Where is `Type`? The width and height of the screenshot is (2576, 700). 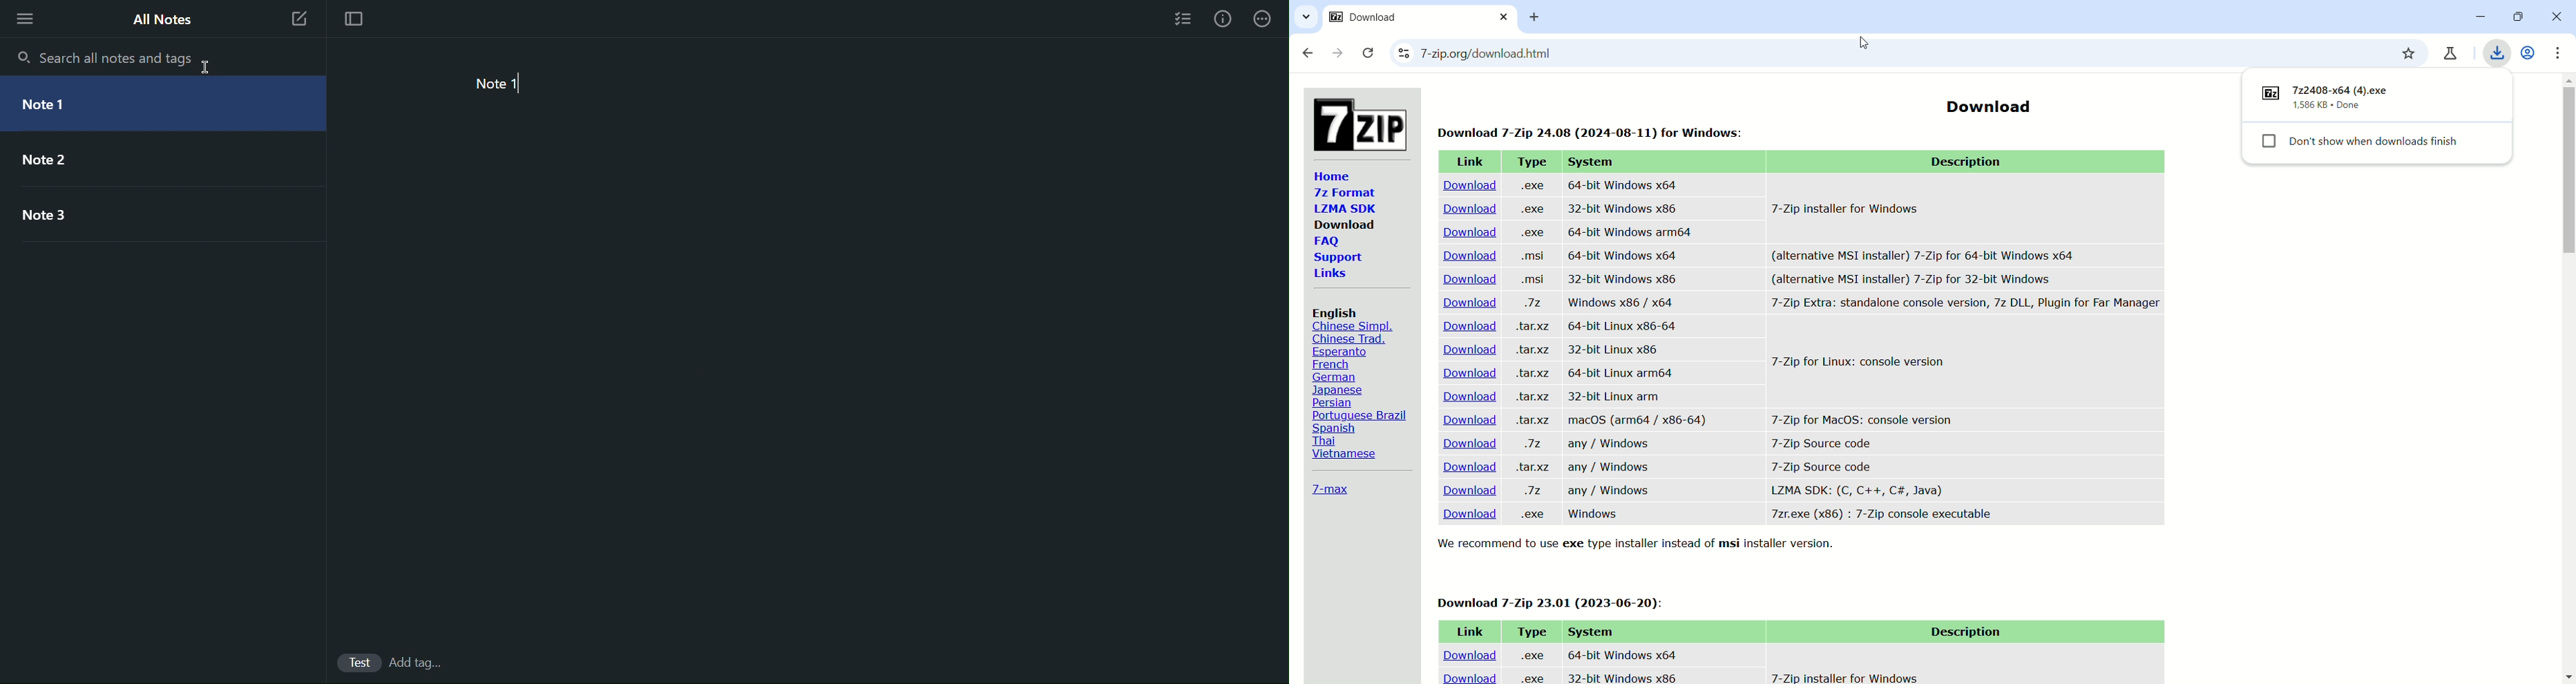 Type is located at coordinates (1530, 631).